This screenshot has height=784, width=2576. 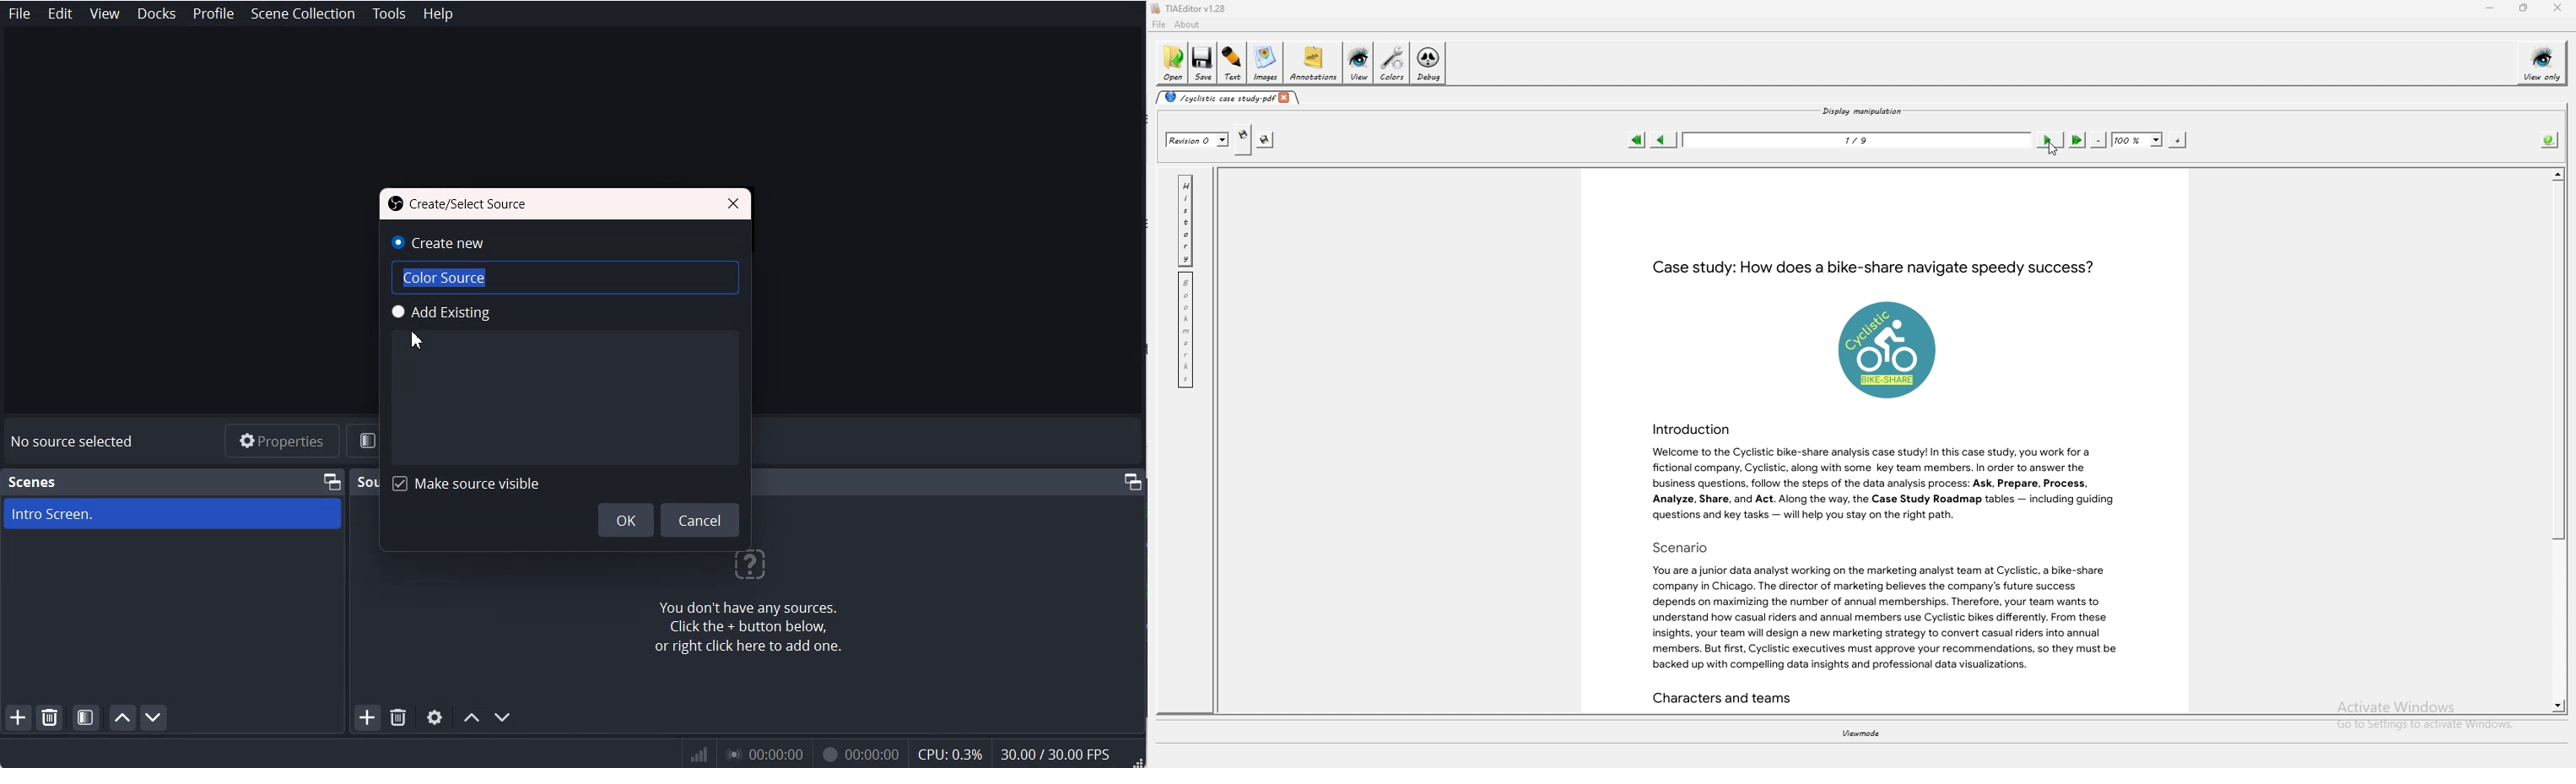 What do you see at coordinates (2137, 140) in the screenshot?
I see `zoom percentage` at bounding box center [2137, 140].